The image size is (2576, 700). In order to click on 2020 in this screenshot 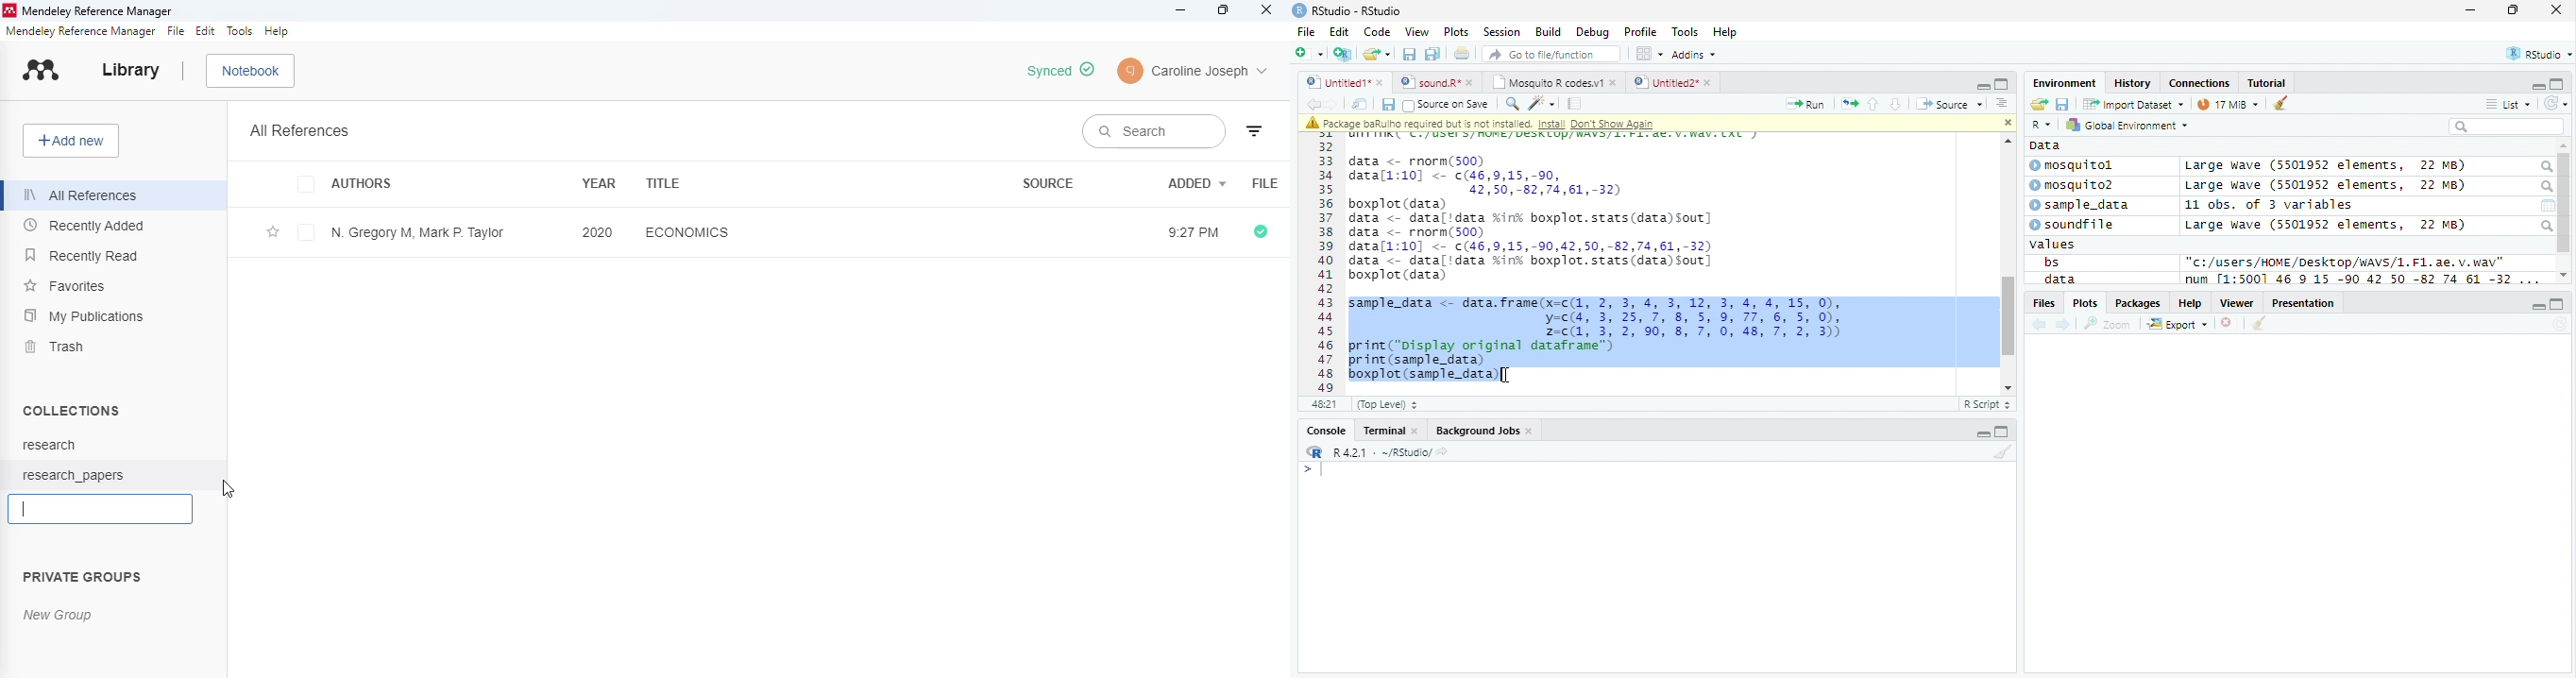, I will do `click(598, 231)`.